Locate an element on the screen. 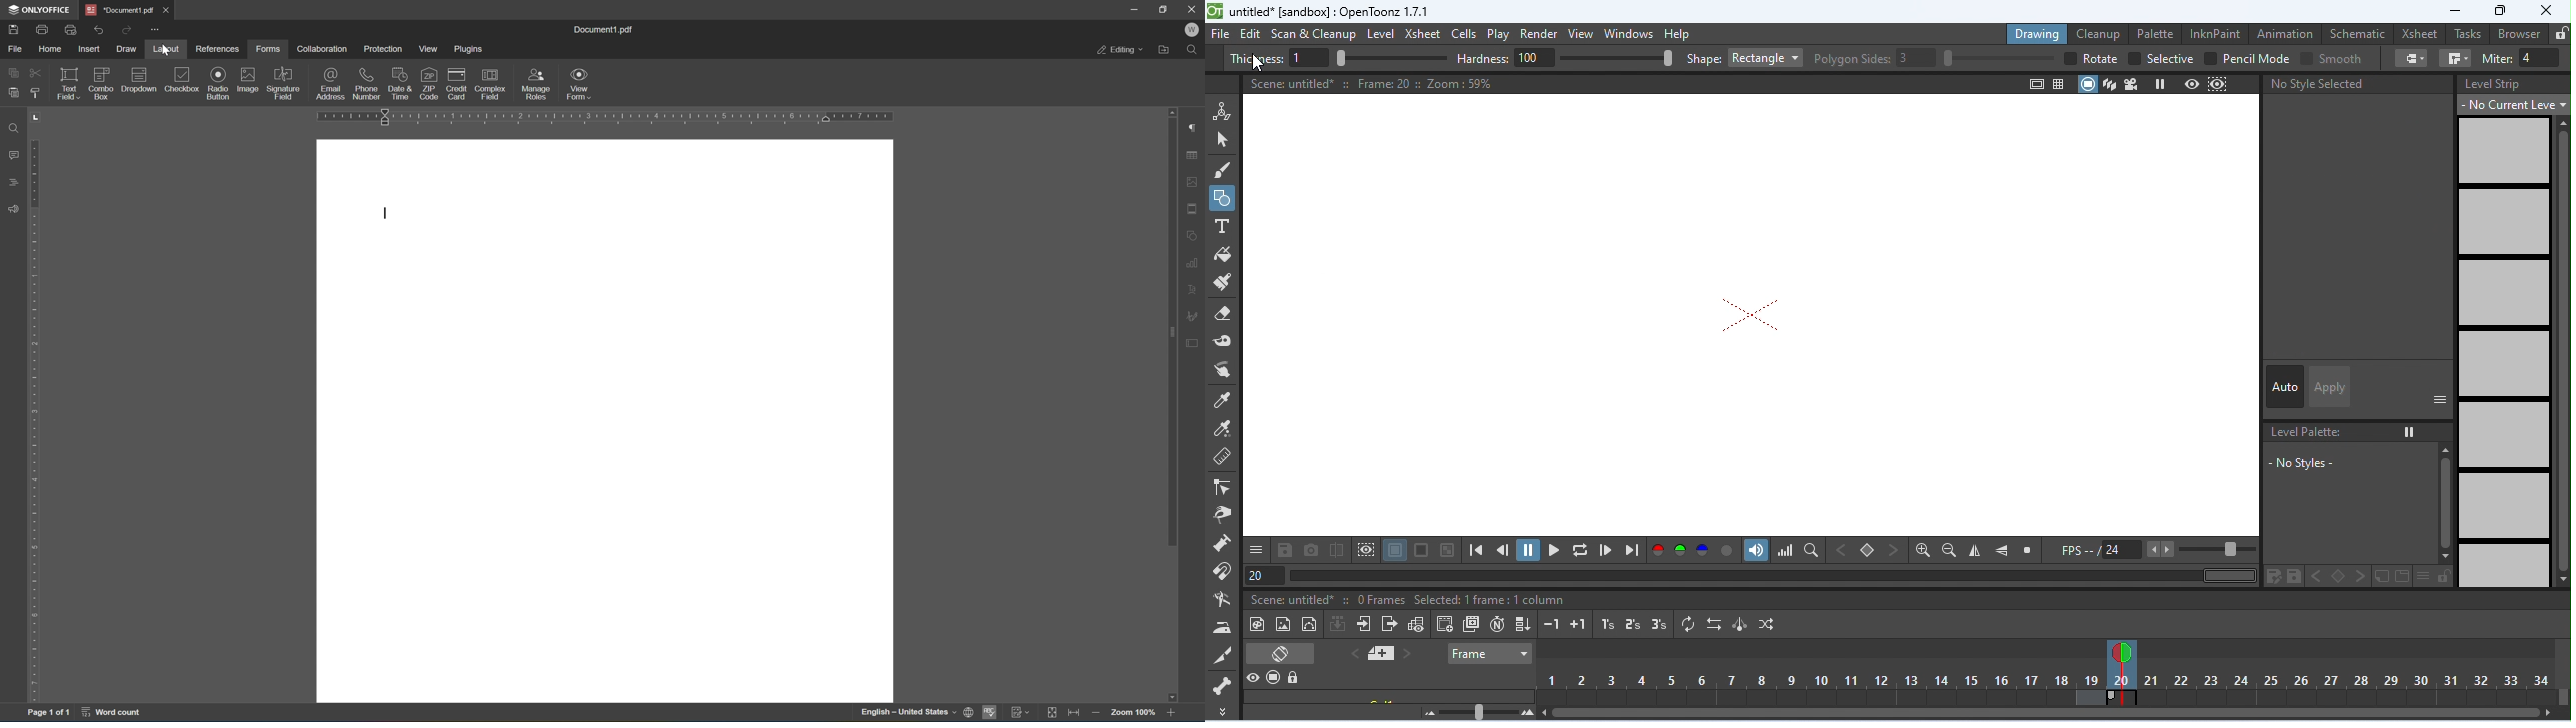 The height and width of the screenshot is (728, 2576). signature fixed is located at coordinates (283, 82).